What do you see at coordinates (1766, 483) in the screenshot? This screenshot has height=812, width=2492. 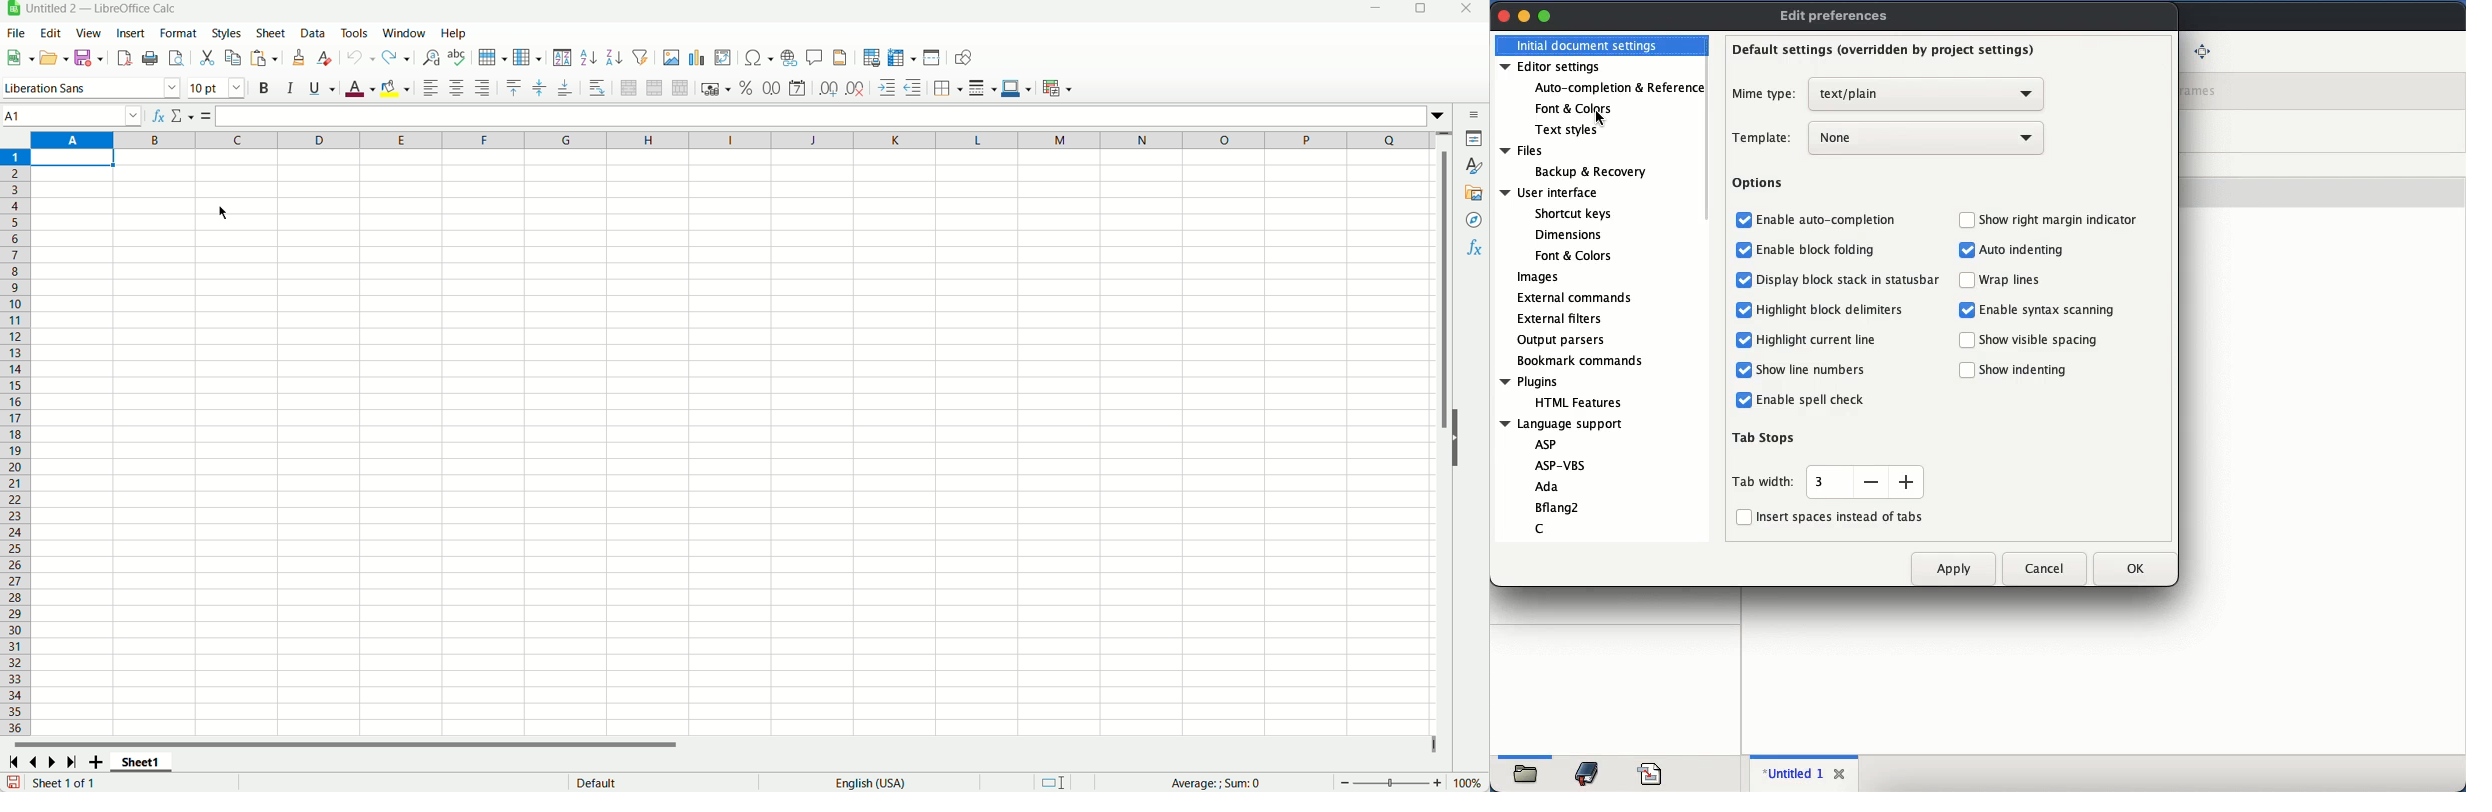 I see `tab width` at bounding box center [1766, 483].